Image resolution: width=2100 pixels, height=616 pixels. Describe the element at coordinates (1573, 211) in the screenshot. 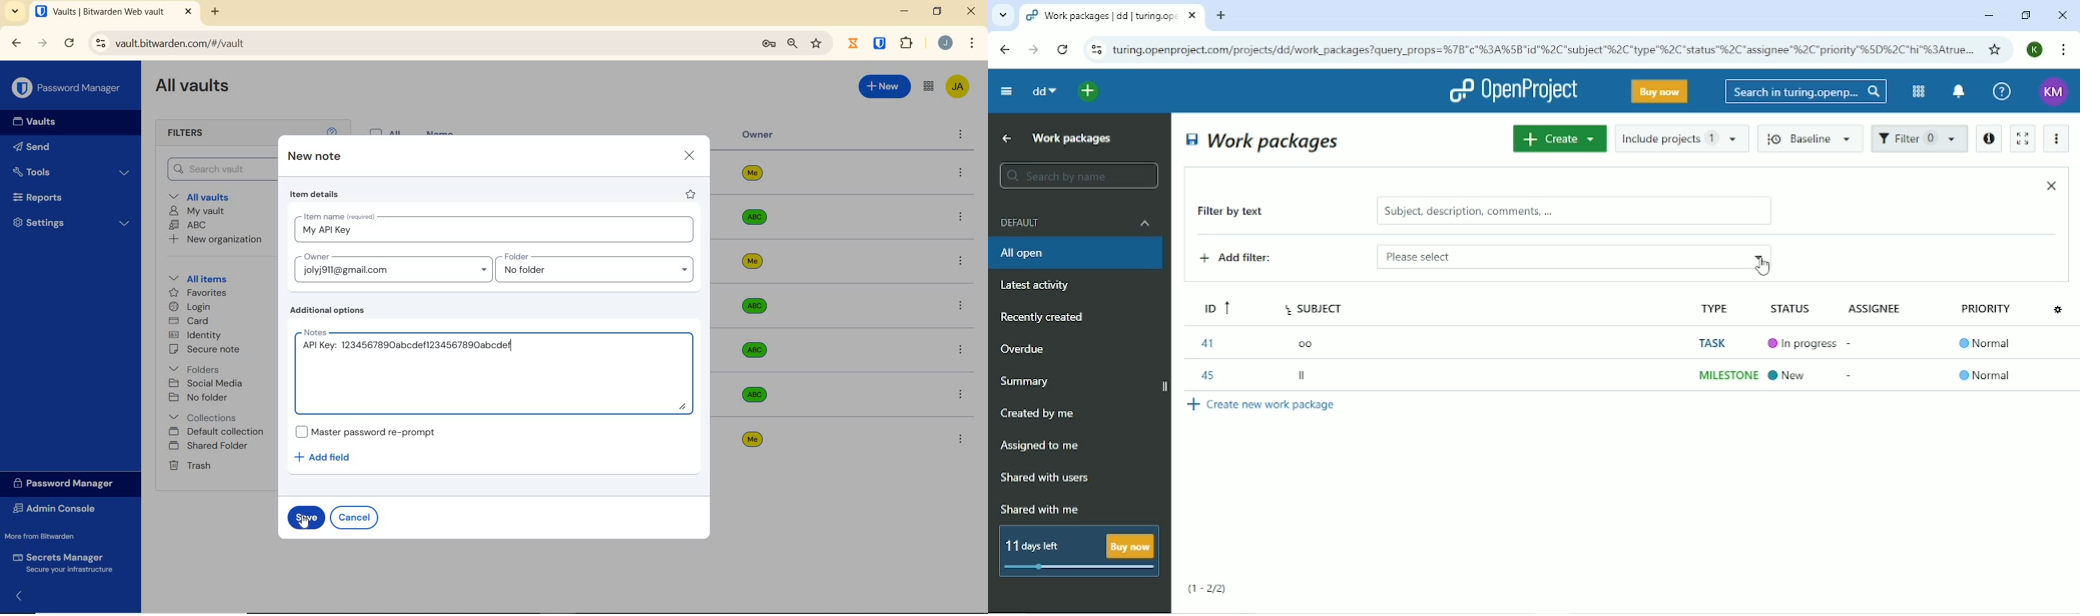

I see `subject, description, comments` at that location.